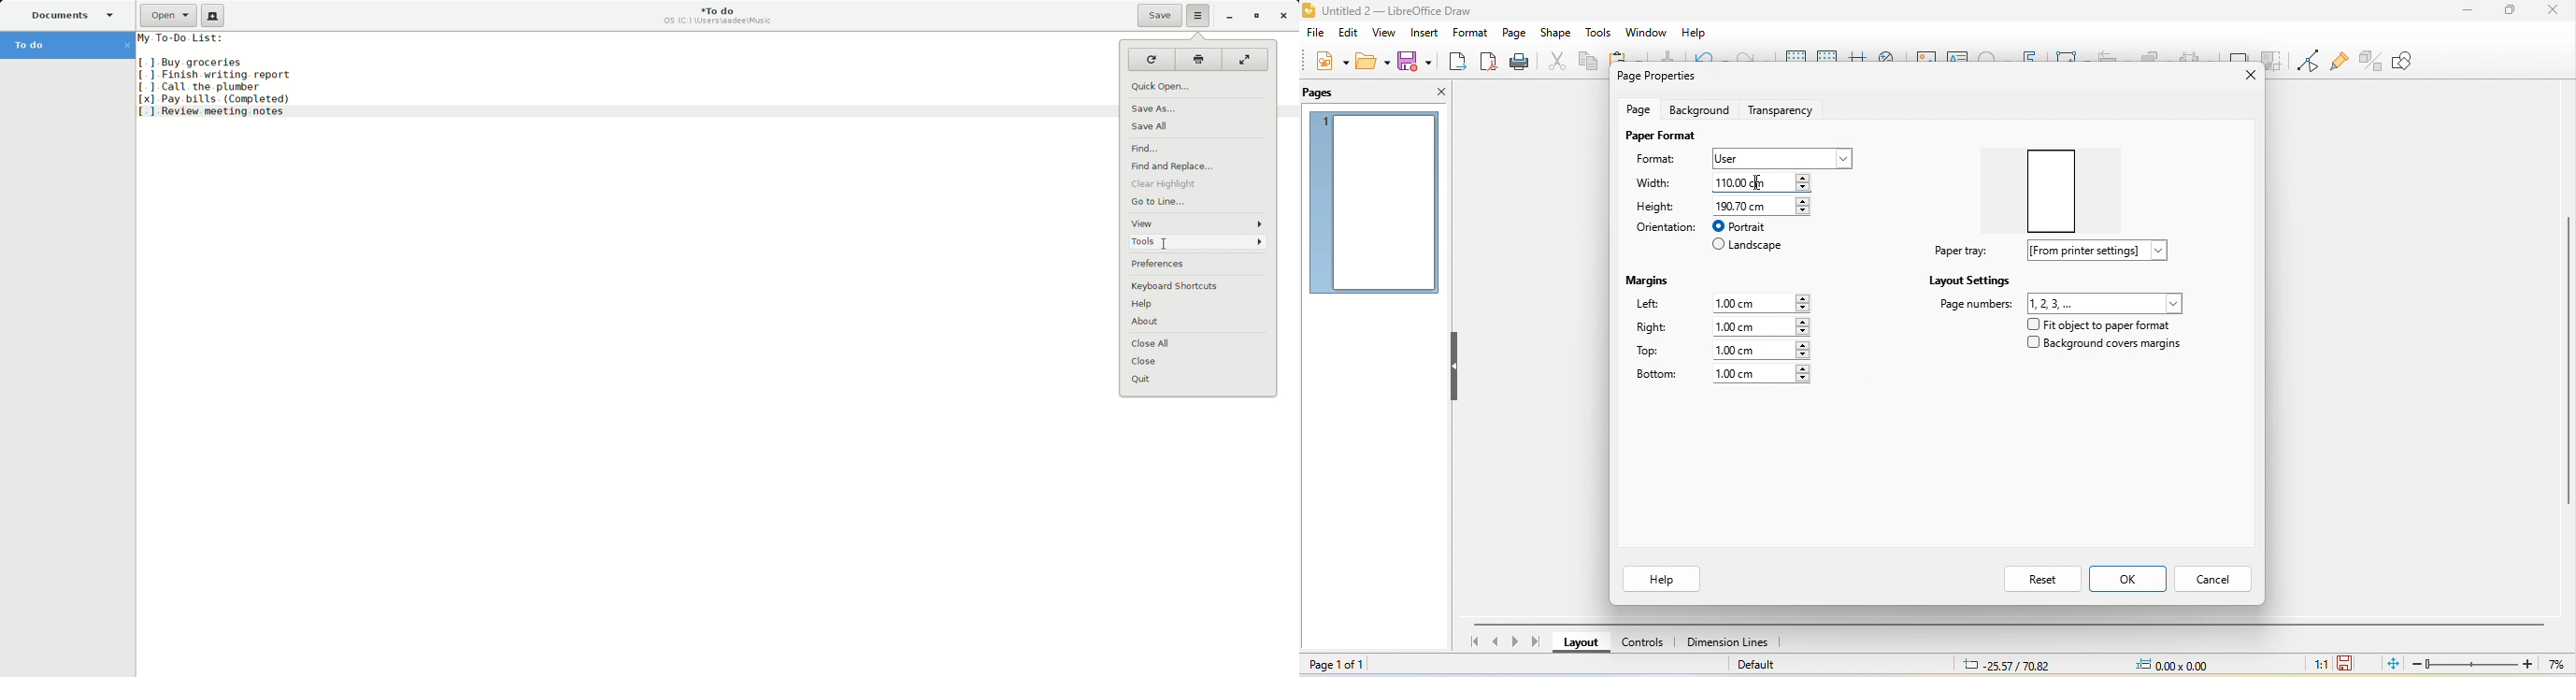 The width and height of the screenshot is (2576, 700). What do you see at coordinates (1198, 244) in the screenshot?
I see `Tools` at bounding box center [1198, 244].